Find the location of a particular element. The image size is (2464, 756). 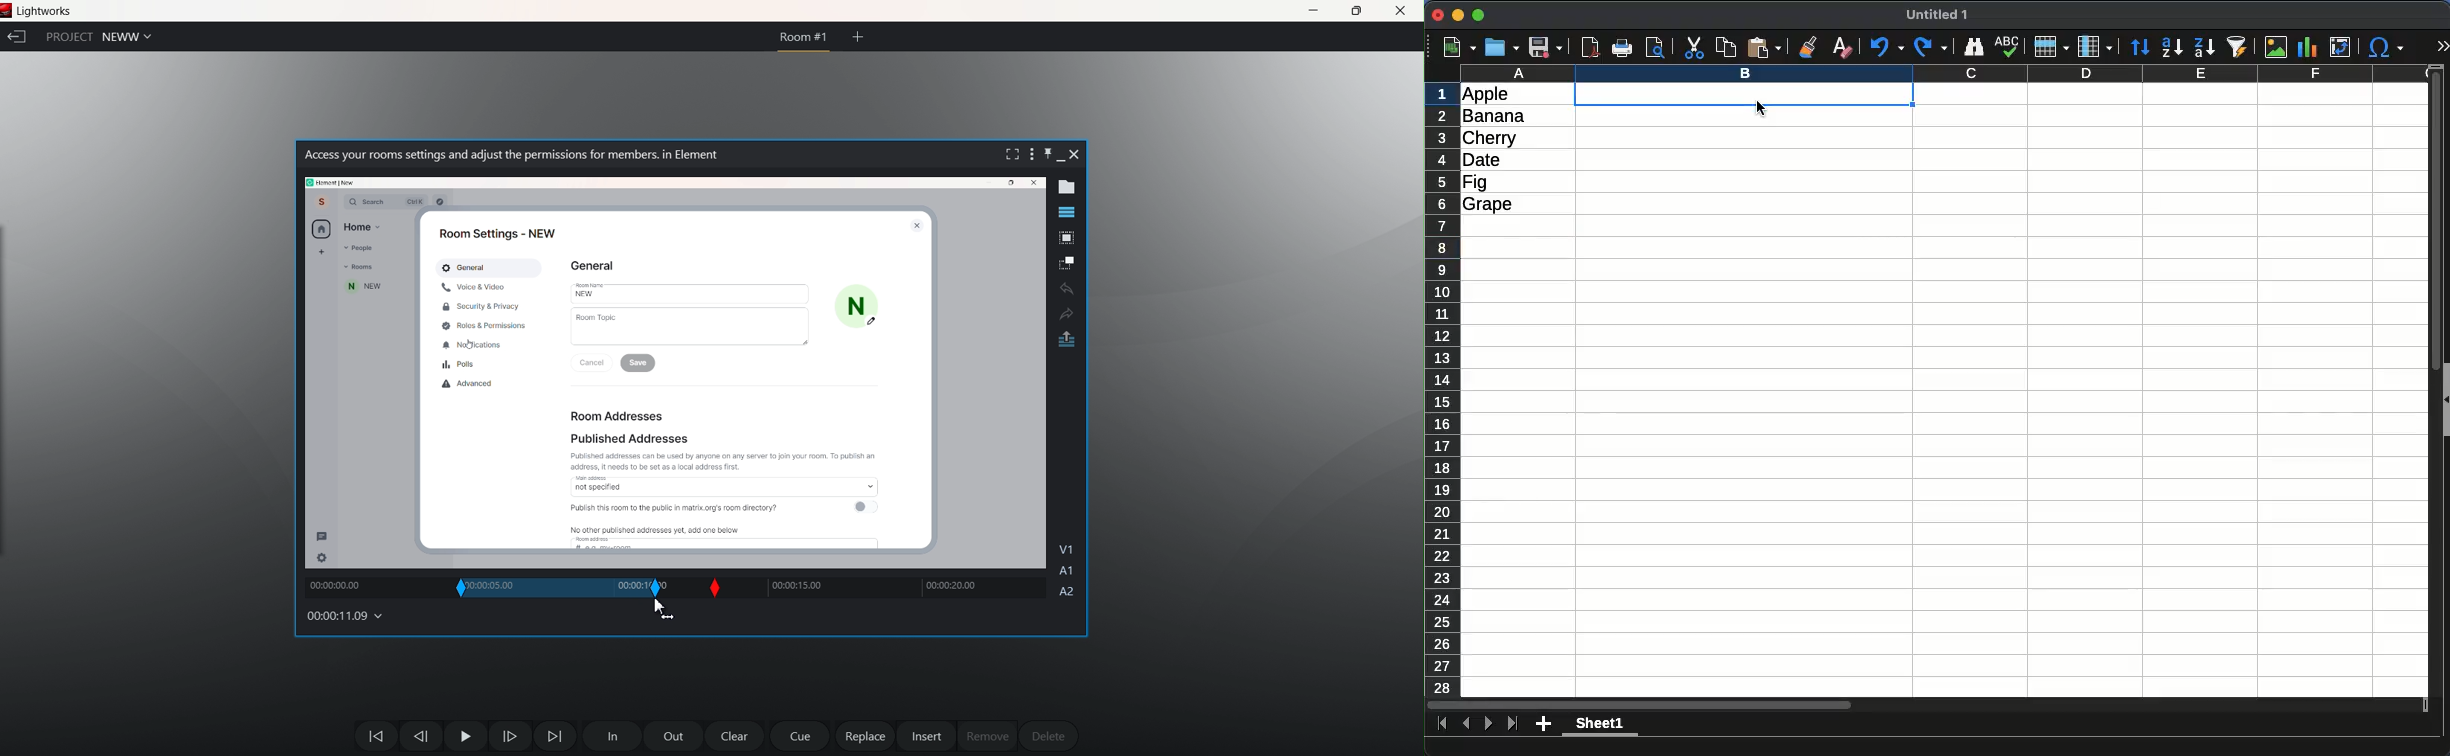

out slip position changed is located at coordinates (657, 588).